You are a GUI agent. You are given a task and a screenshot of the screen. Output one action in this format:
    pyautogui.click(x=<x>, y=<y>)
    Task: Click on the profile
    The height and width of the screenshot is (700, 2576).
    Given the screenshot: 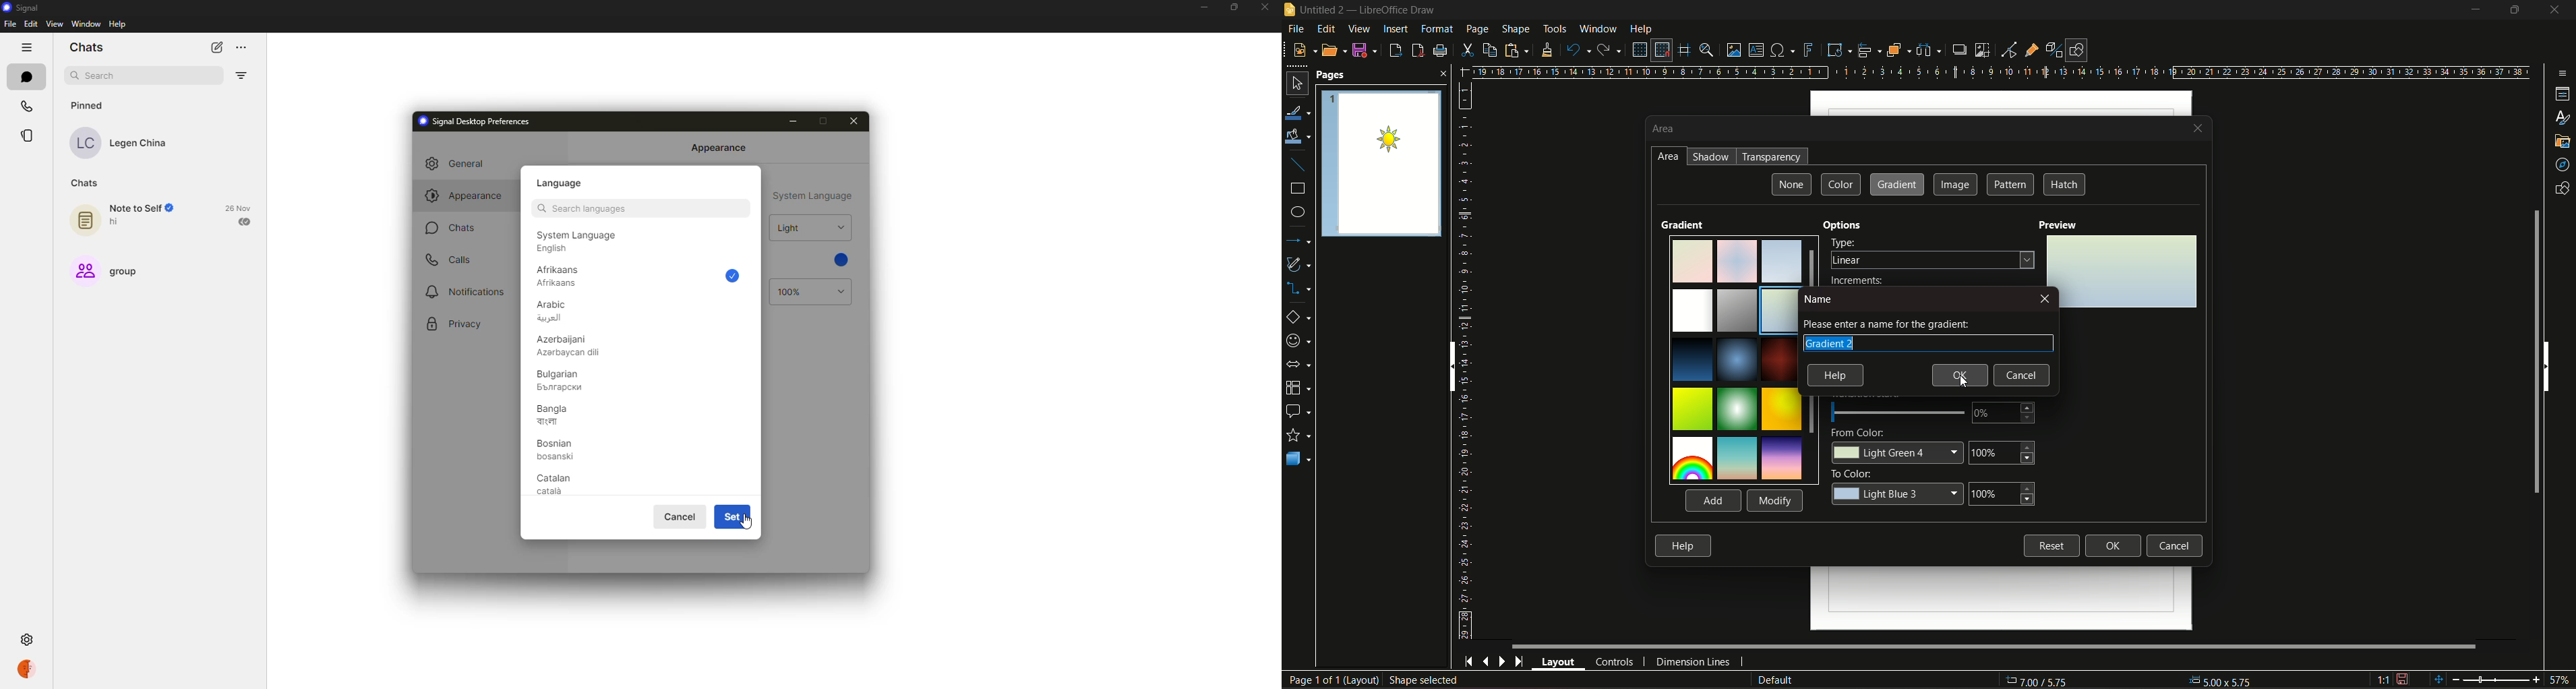 What is the action you would take?
    pyautogui.click(x=29, y=668)
    